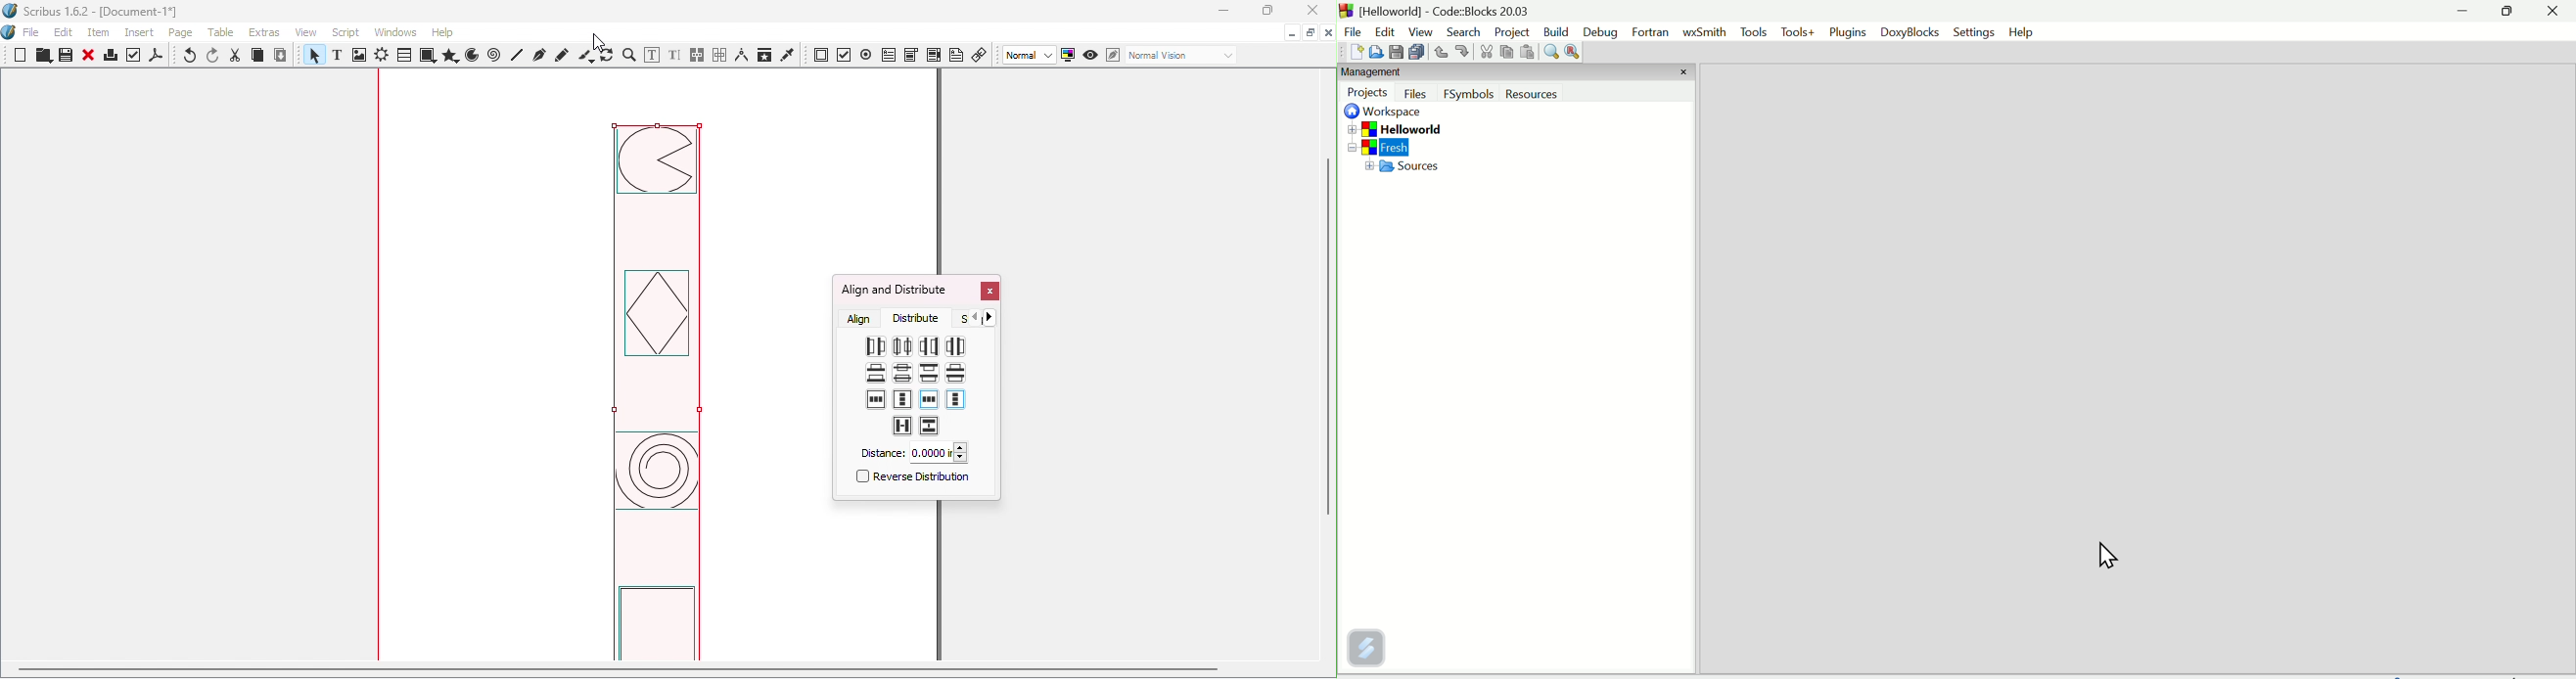 This screenshot has width=2576, height=700. I want to click on Spiral, so click(496, 56).